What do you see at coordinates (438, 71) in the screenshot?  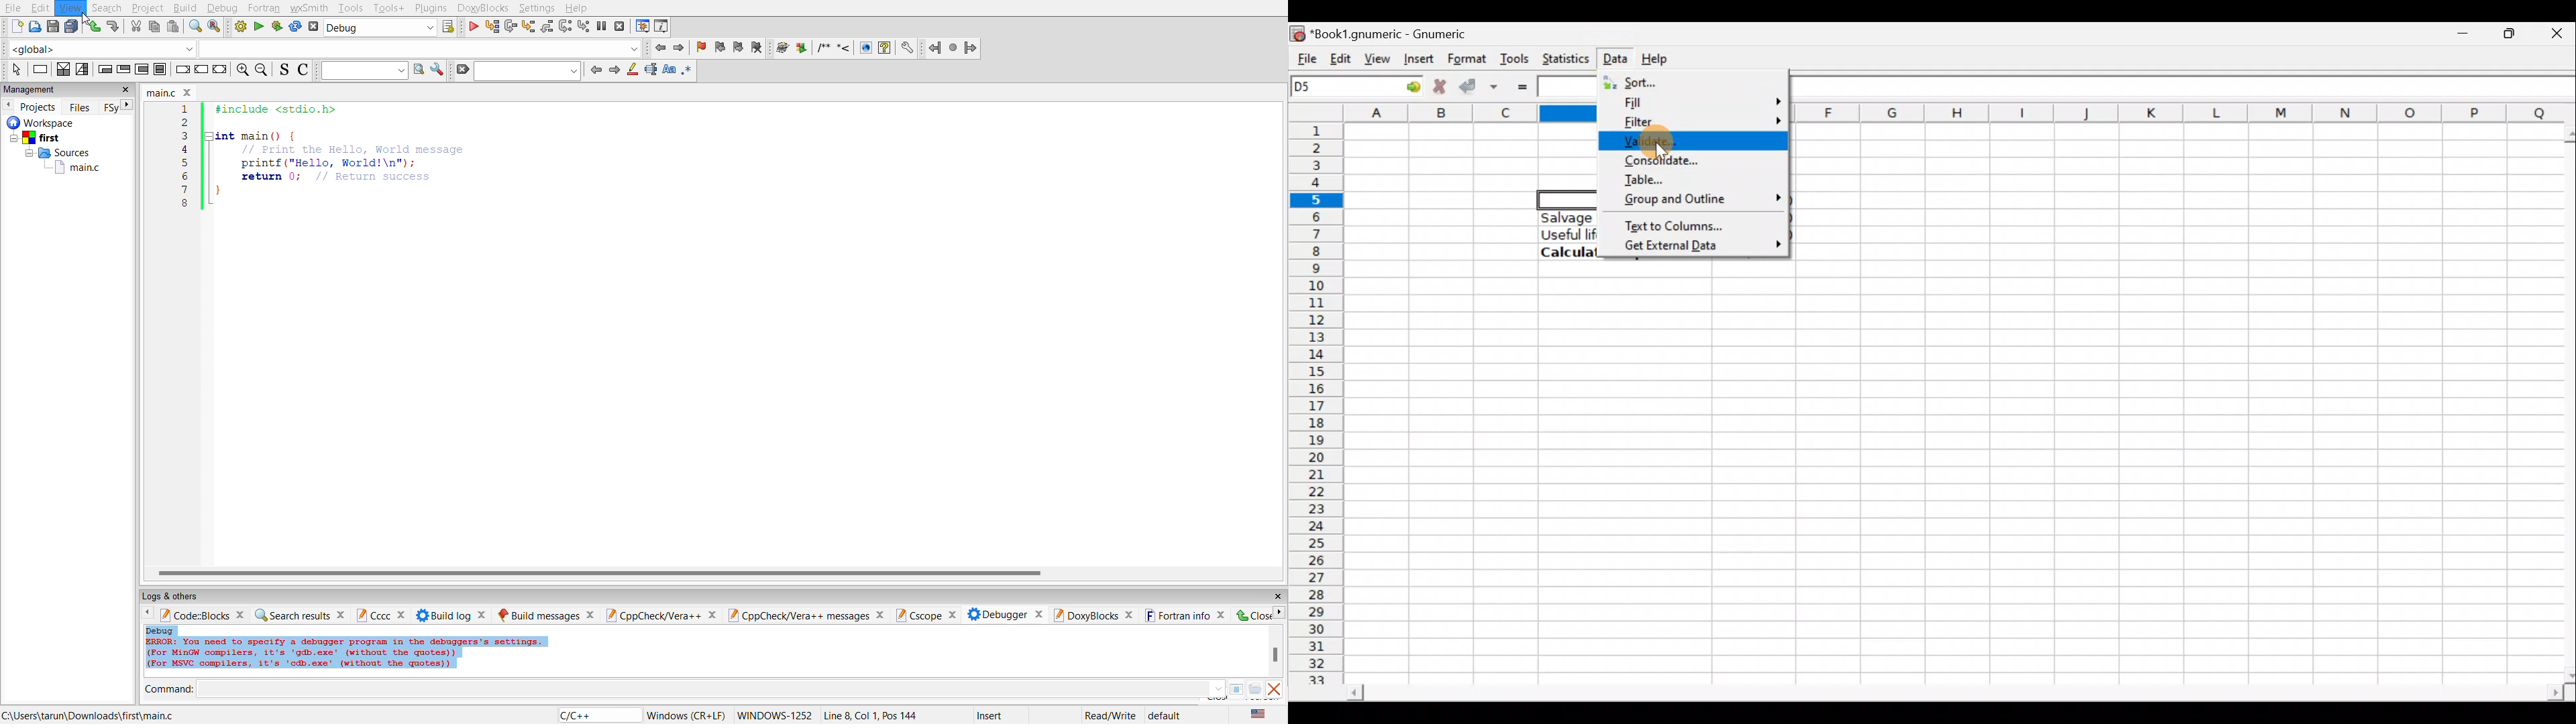 I see `show options window` at bounding box center [438, 71].